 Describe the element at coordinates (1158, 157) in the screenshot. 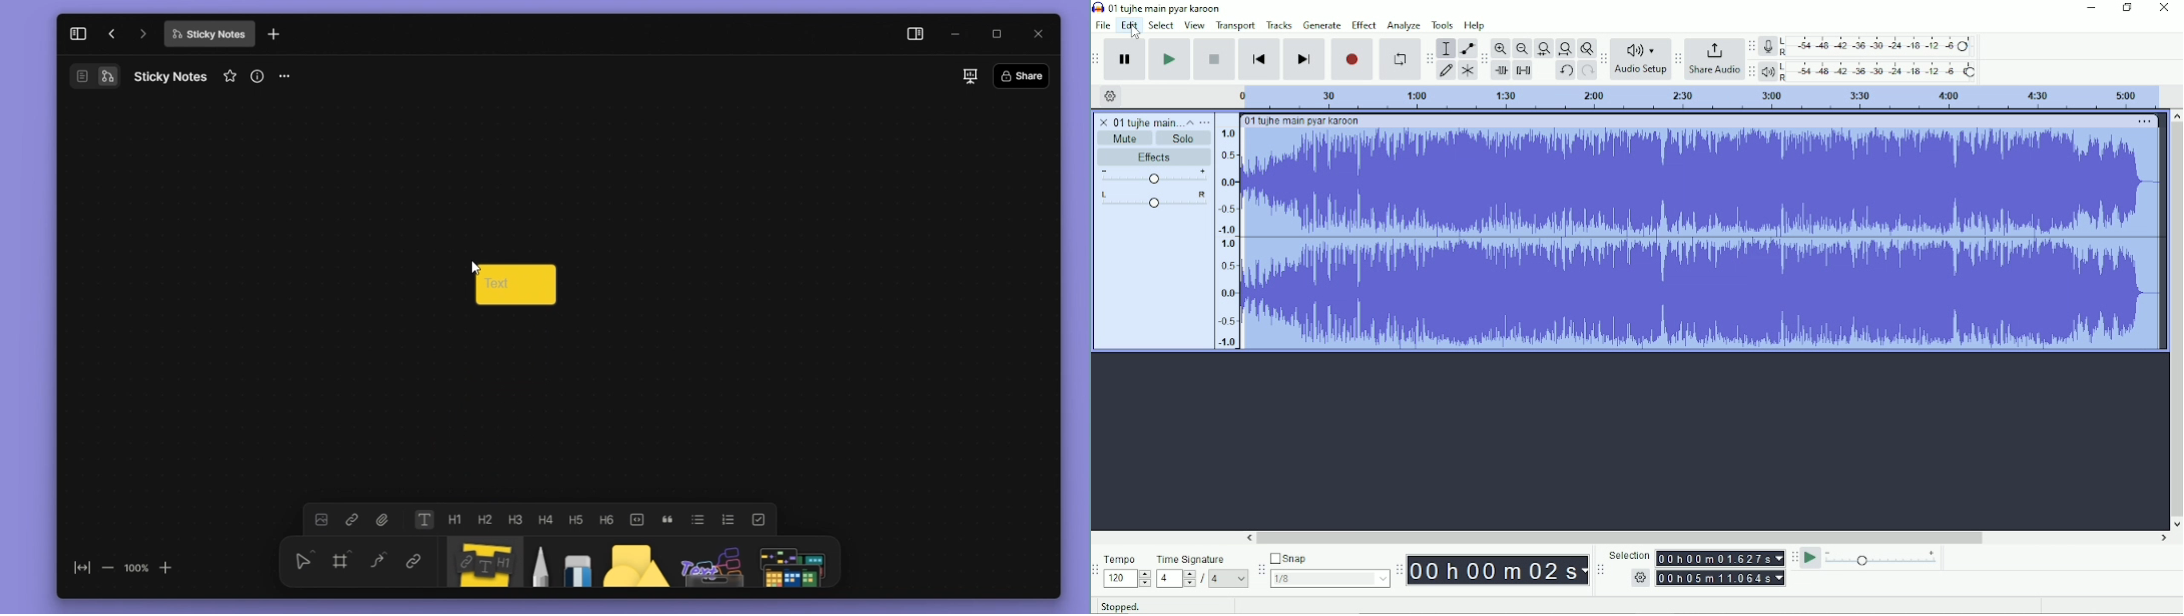

I see `Effects` at that location.